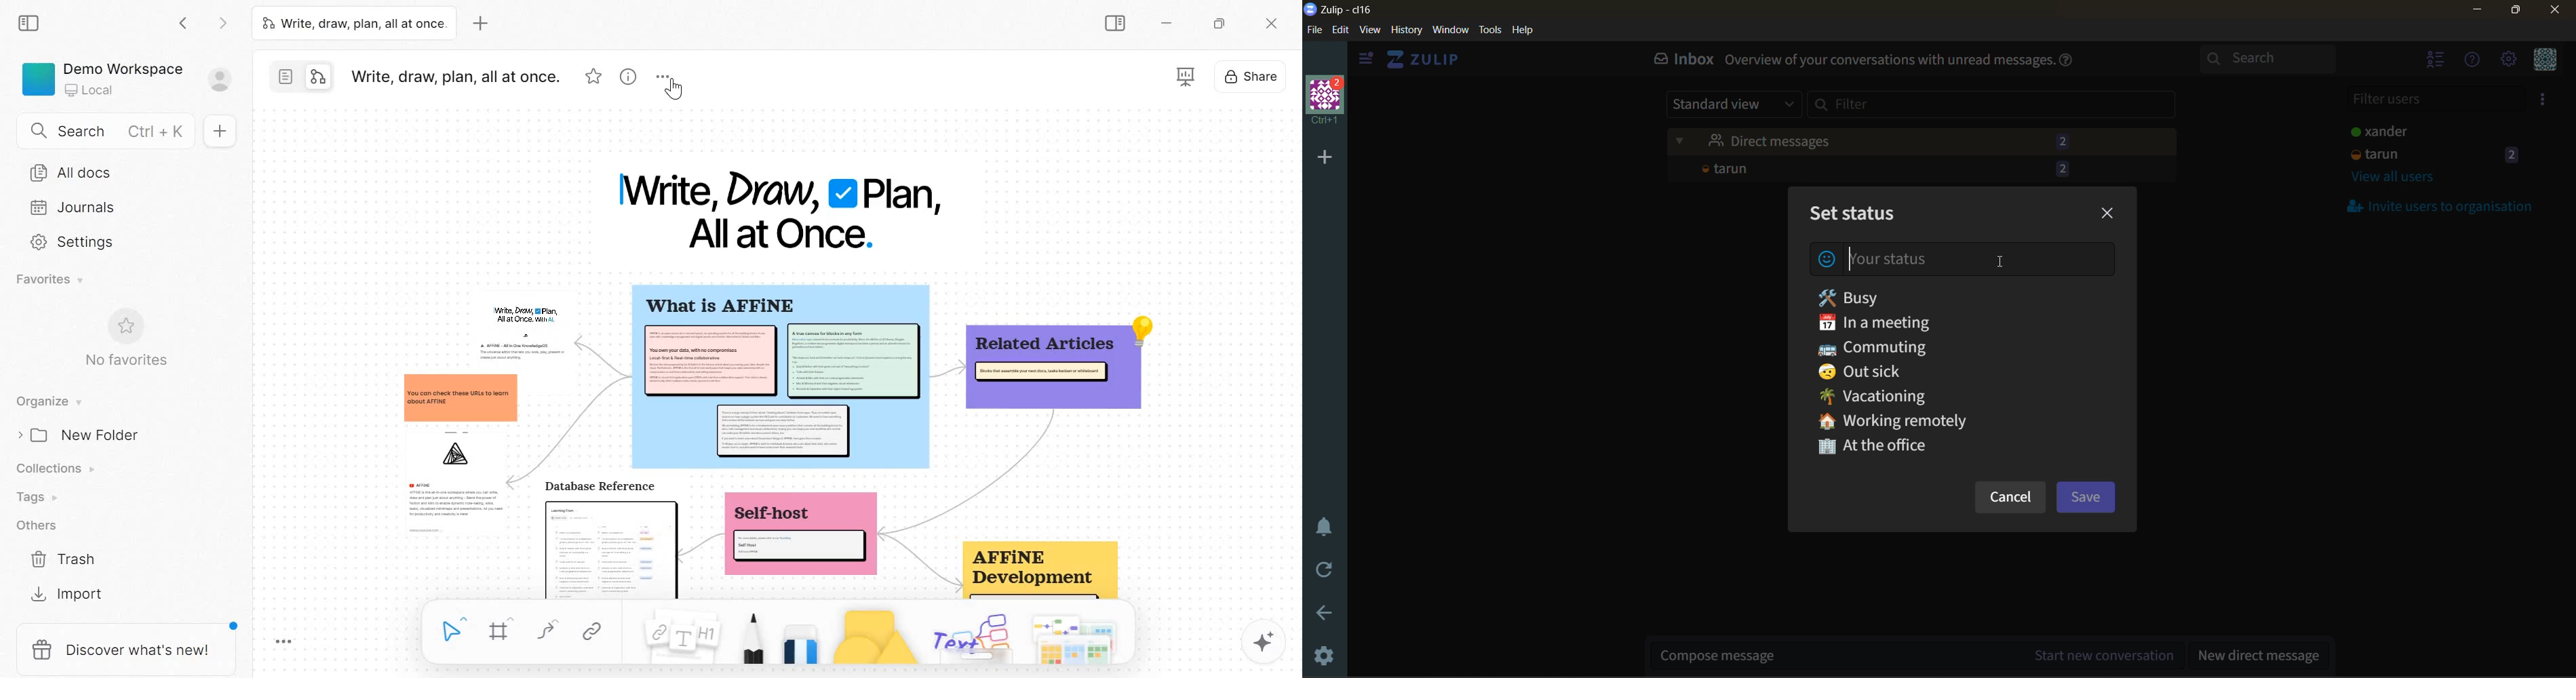  What do you see at coordinates (1923, 137) in the screenshot?
I see `unread messages` at bounding box center [1923, 137].